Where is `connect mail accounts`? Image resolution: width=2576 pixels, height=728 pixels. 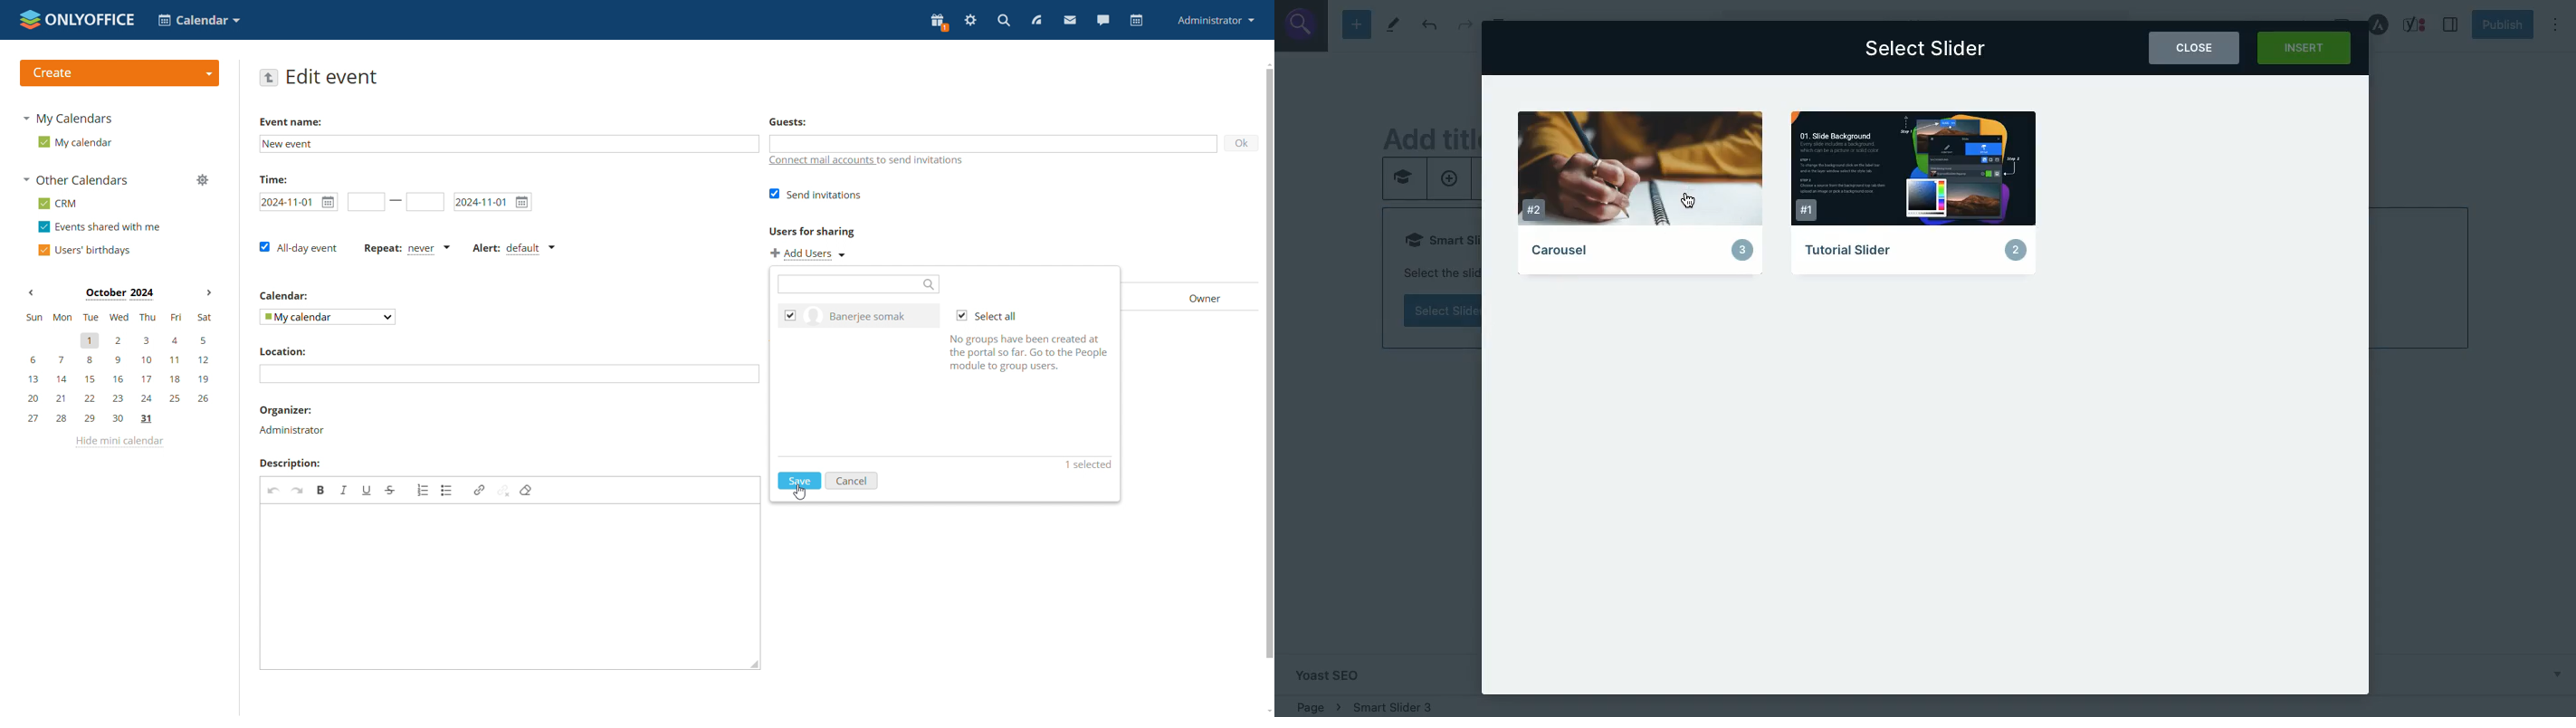
connect mail accounts is located at coordinates (903, 161).